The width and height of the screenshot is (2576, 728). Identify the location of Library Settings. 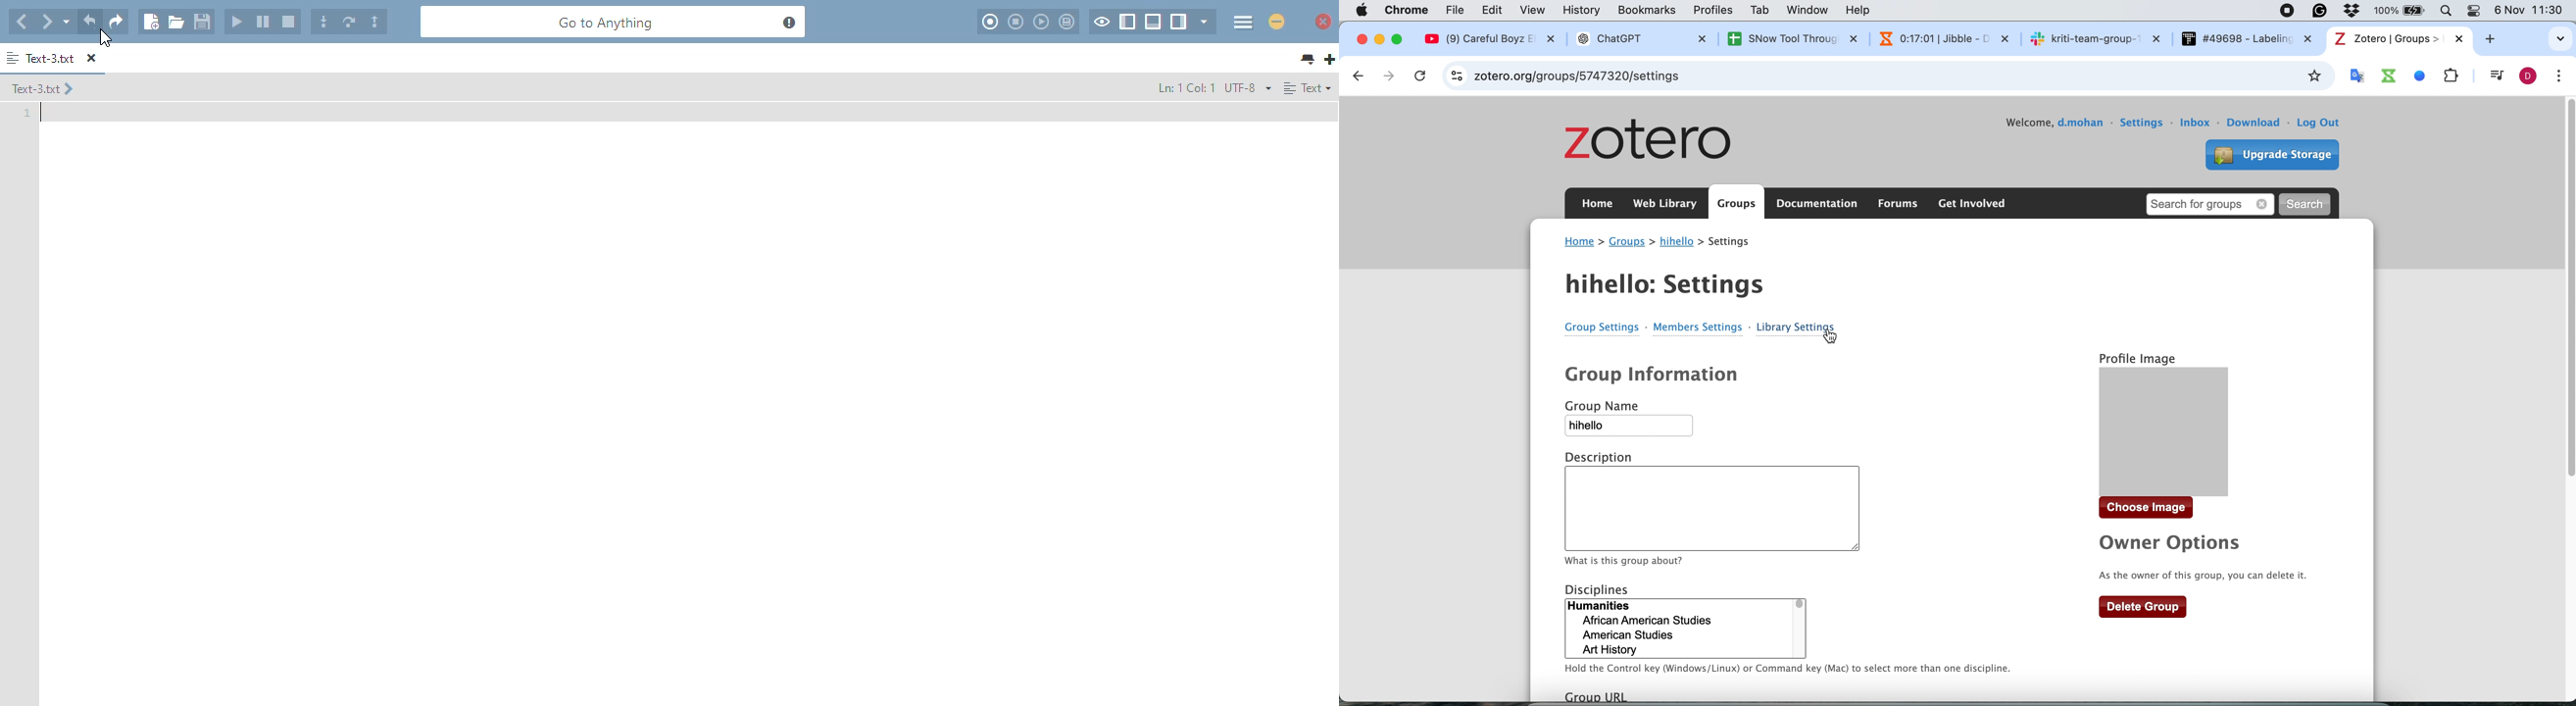
(1798, 322).